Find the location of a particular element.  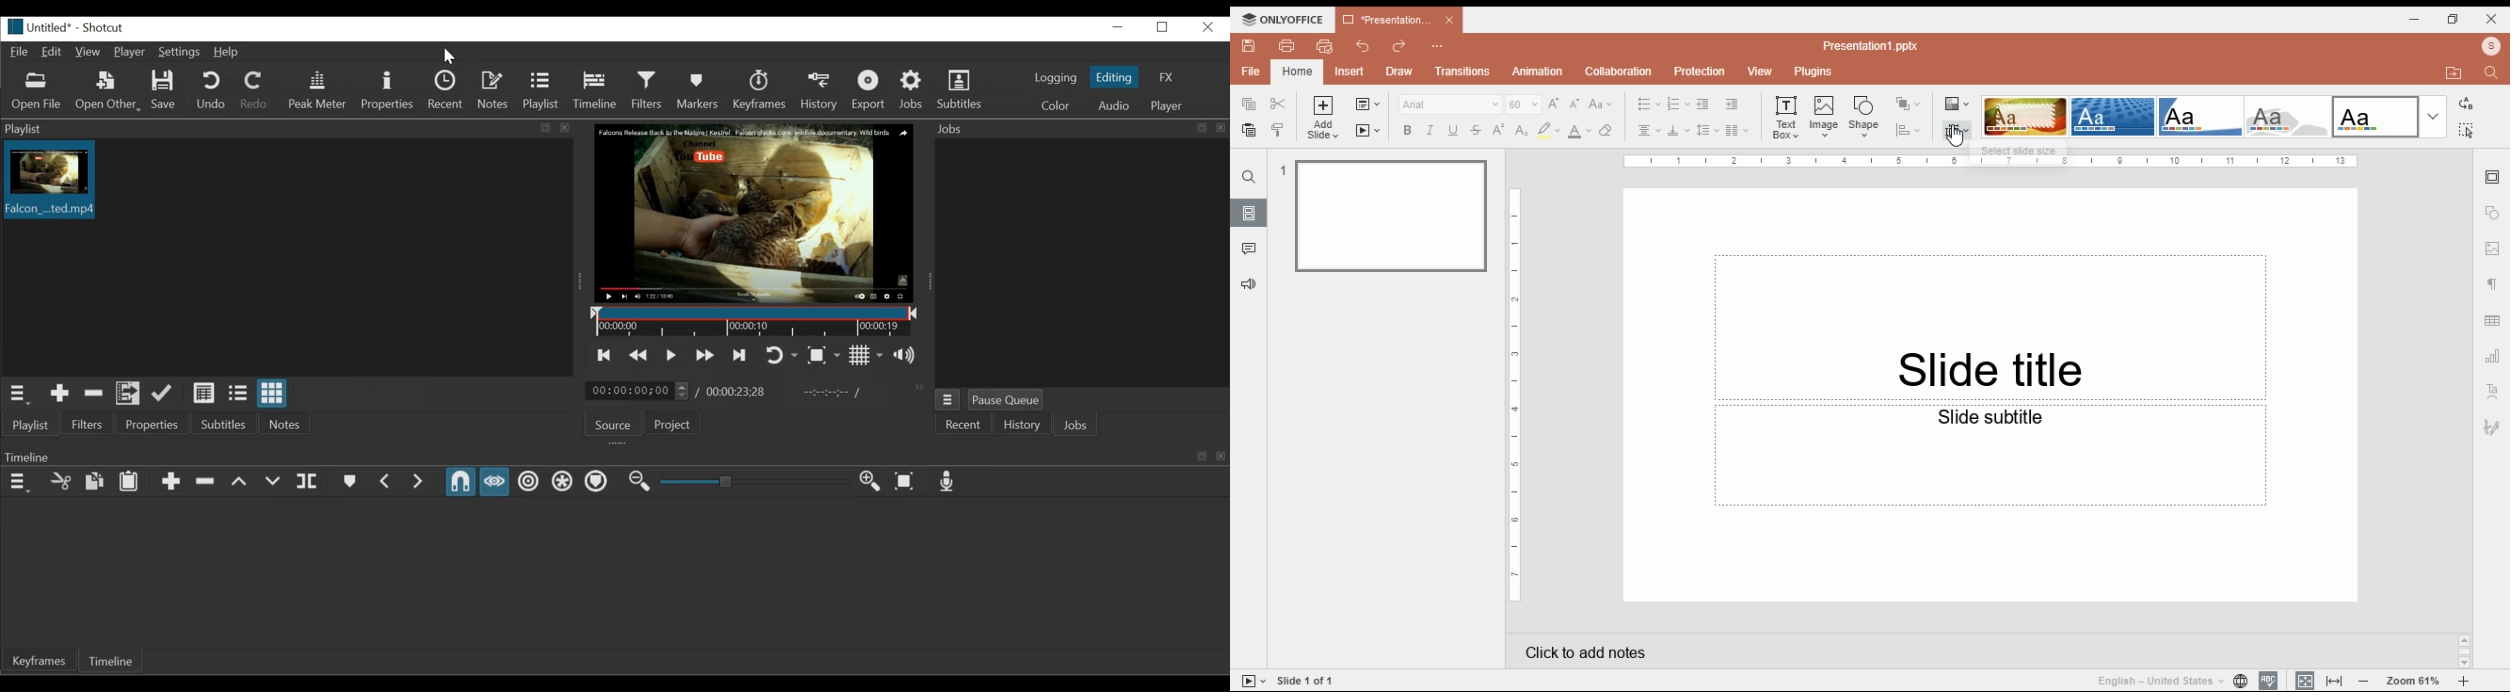

FX is located at coordinates (1167, 77).